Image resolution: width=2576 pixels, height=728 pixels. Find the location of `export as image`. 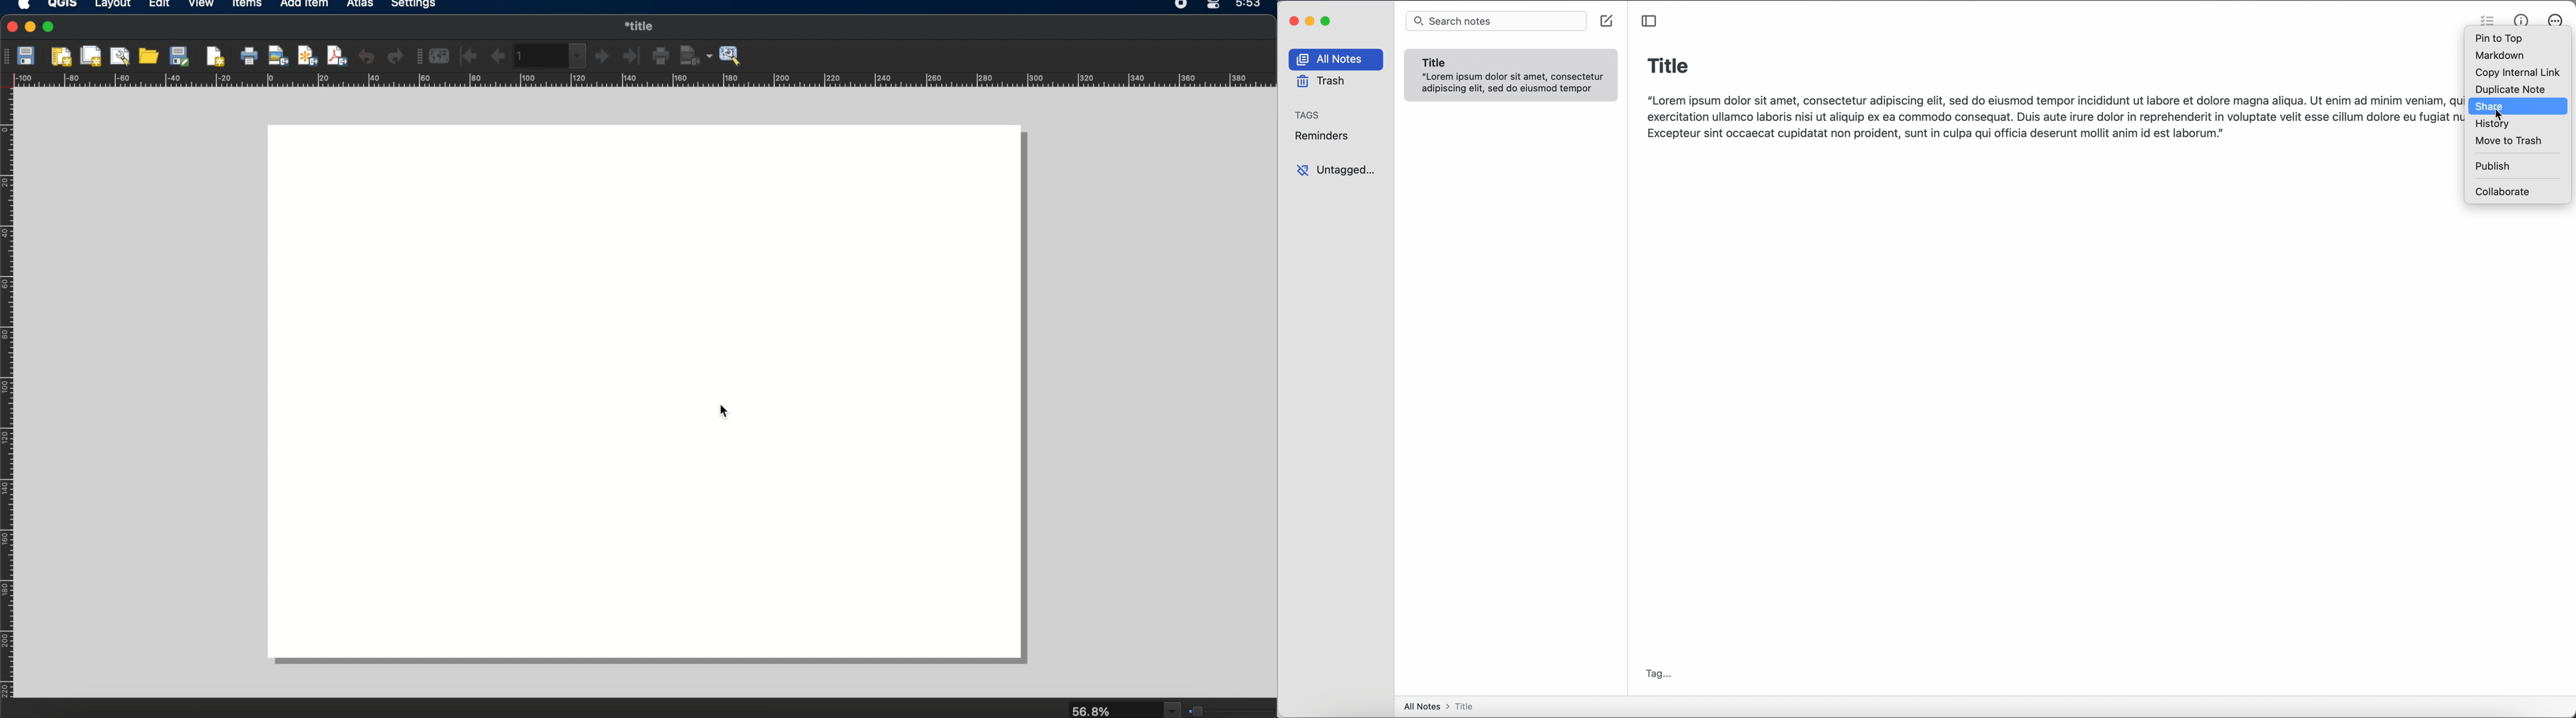

export as image is located at coordinates (277, 54).